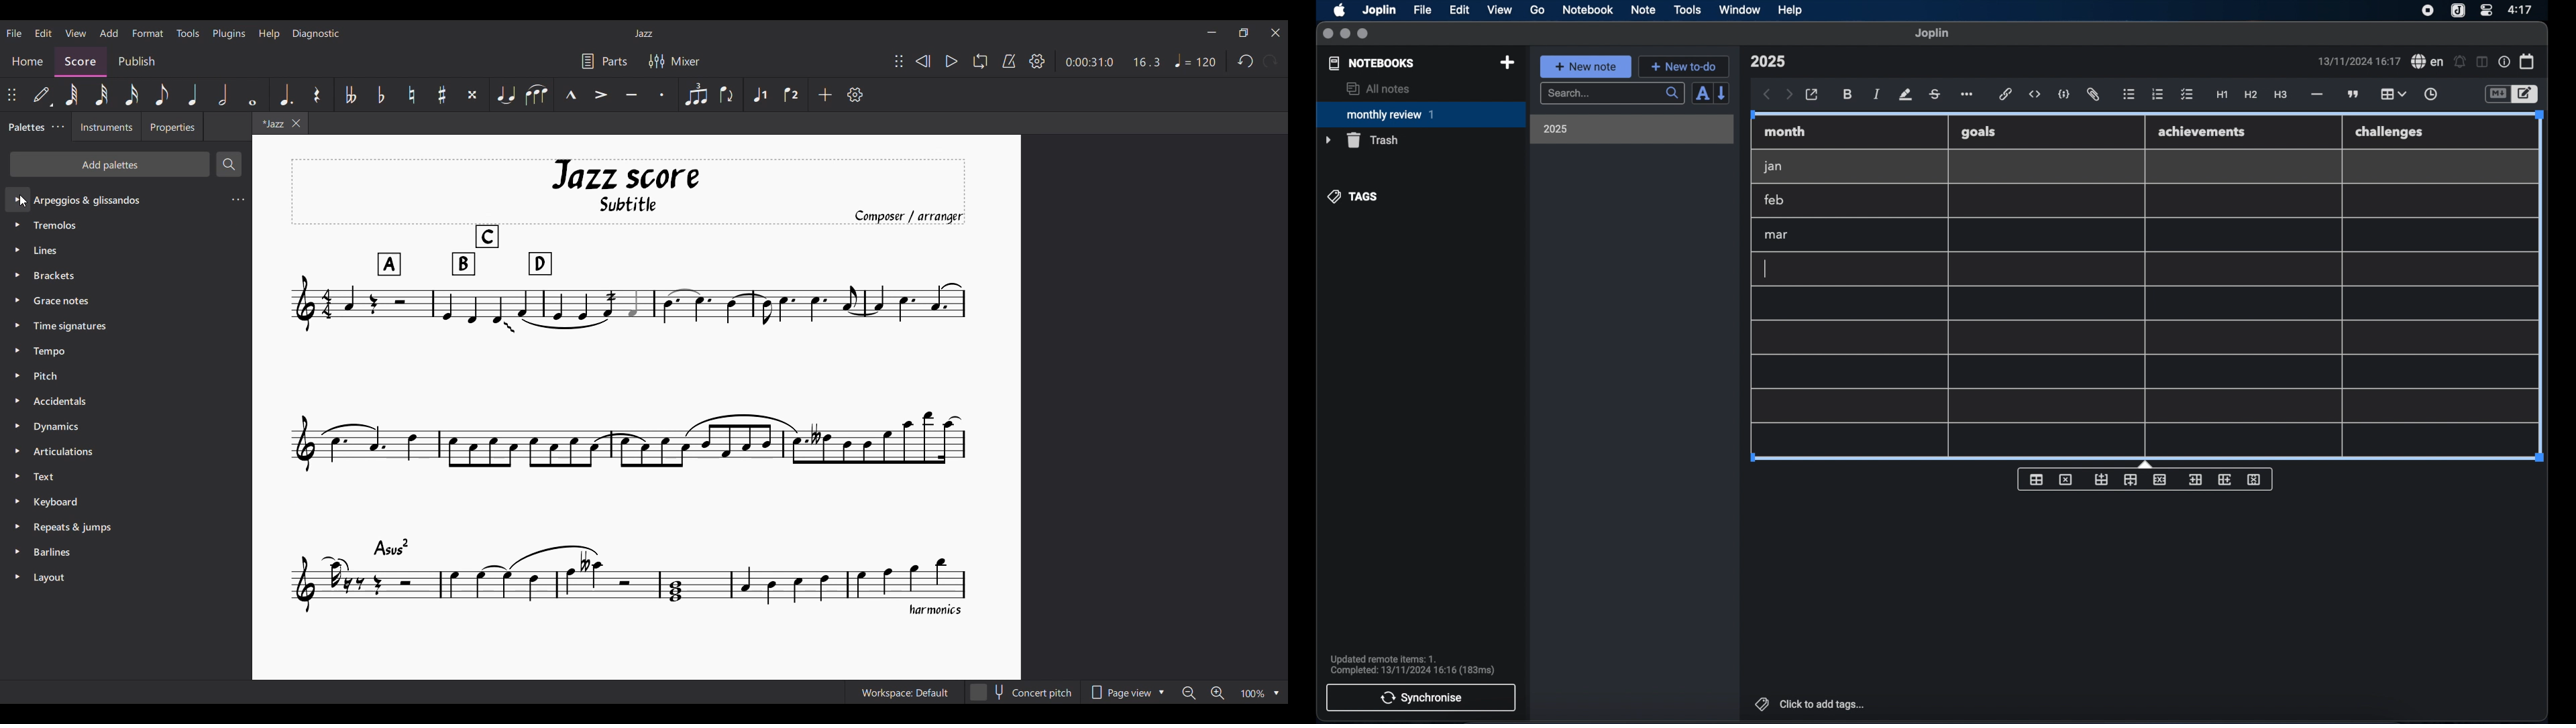 Image resolution: width=2576 pixels, height=728 pixels. I want to click on sort order field, so click(1702, 94).